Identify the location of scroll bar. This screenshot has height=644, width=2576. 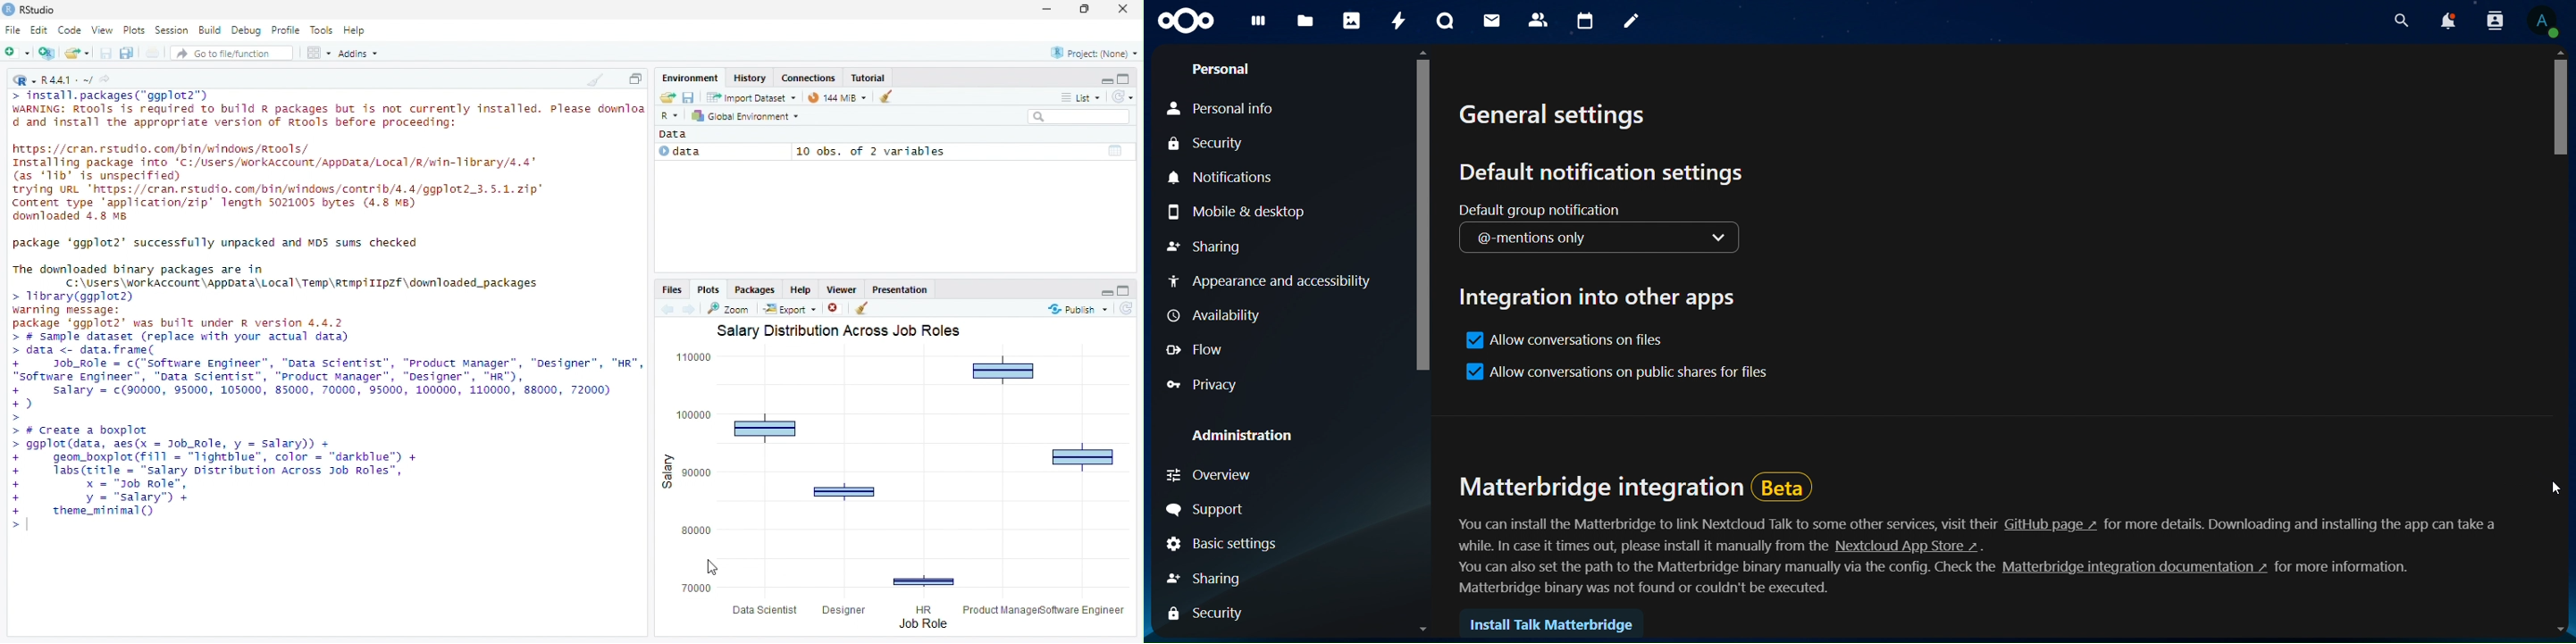
(1425, 215).